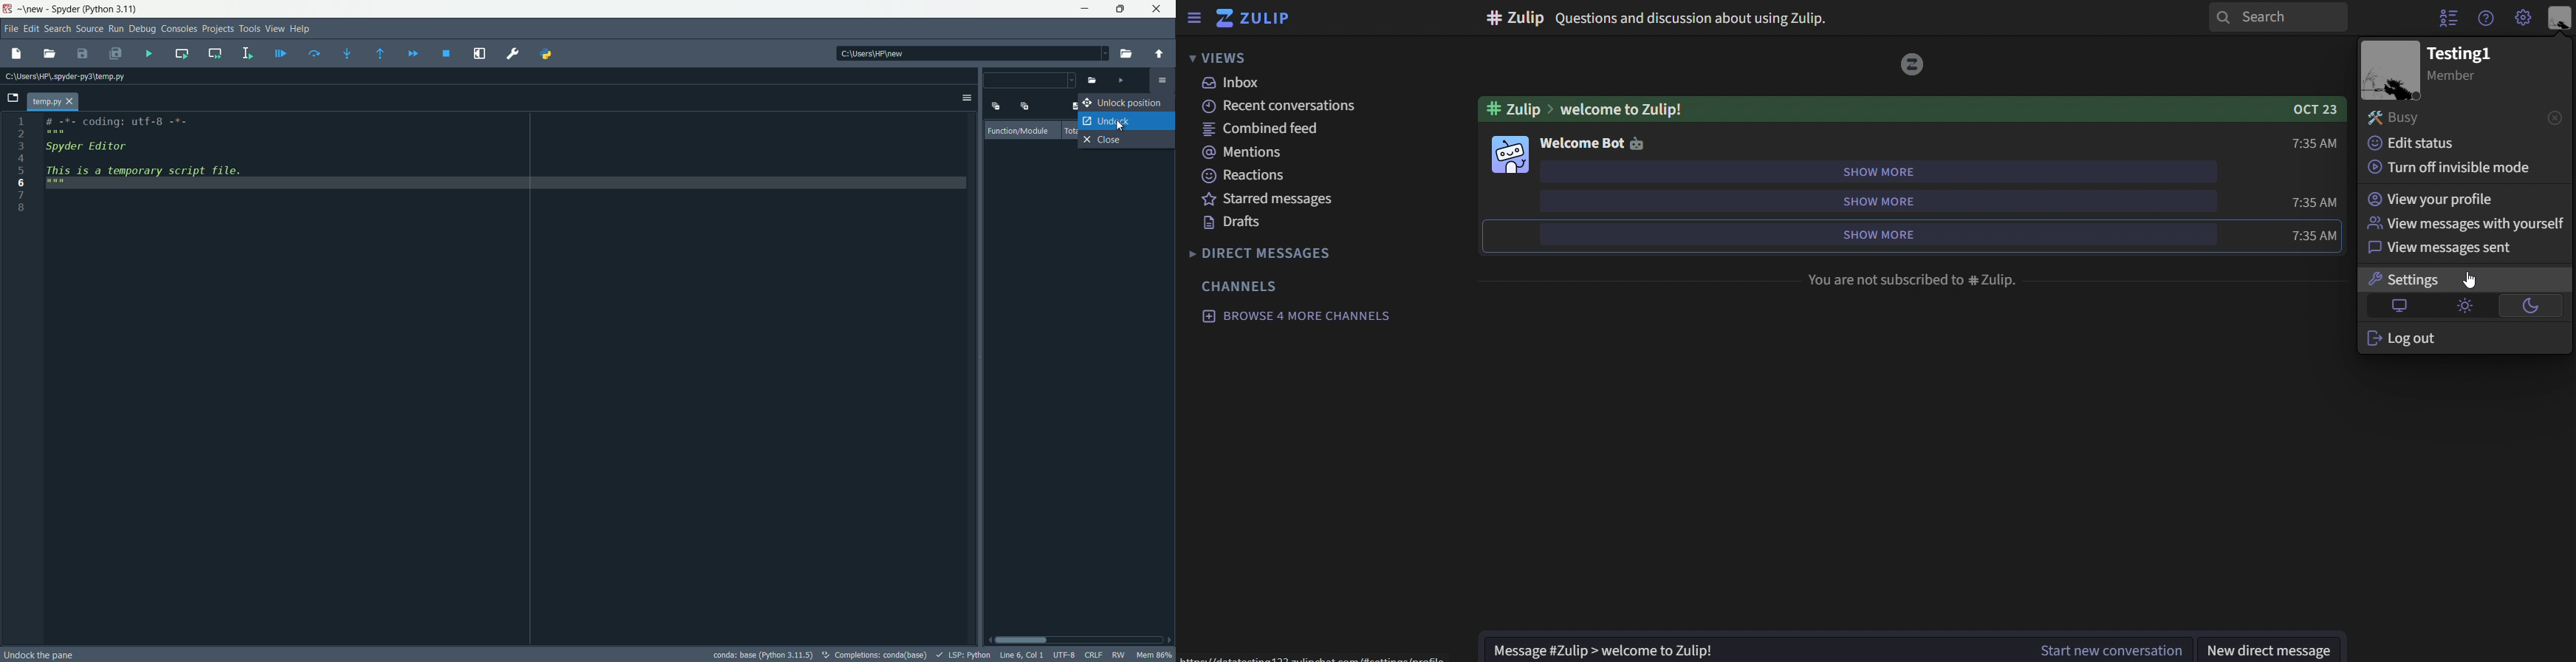  Describe the element at coordinates (142, 29) in the screenshot. I see `debug menu` at that location.